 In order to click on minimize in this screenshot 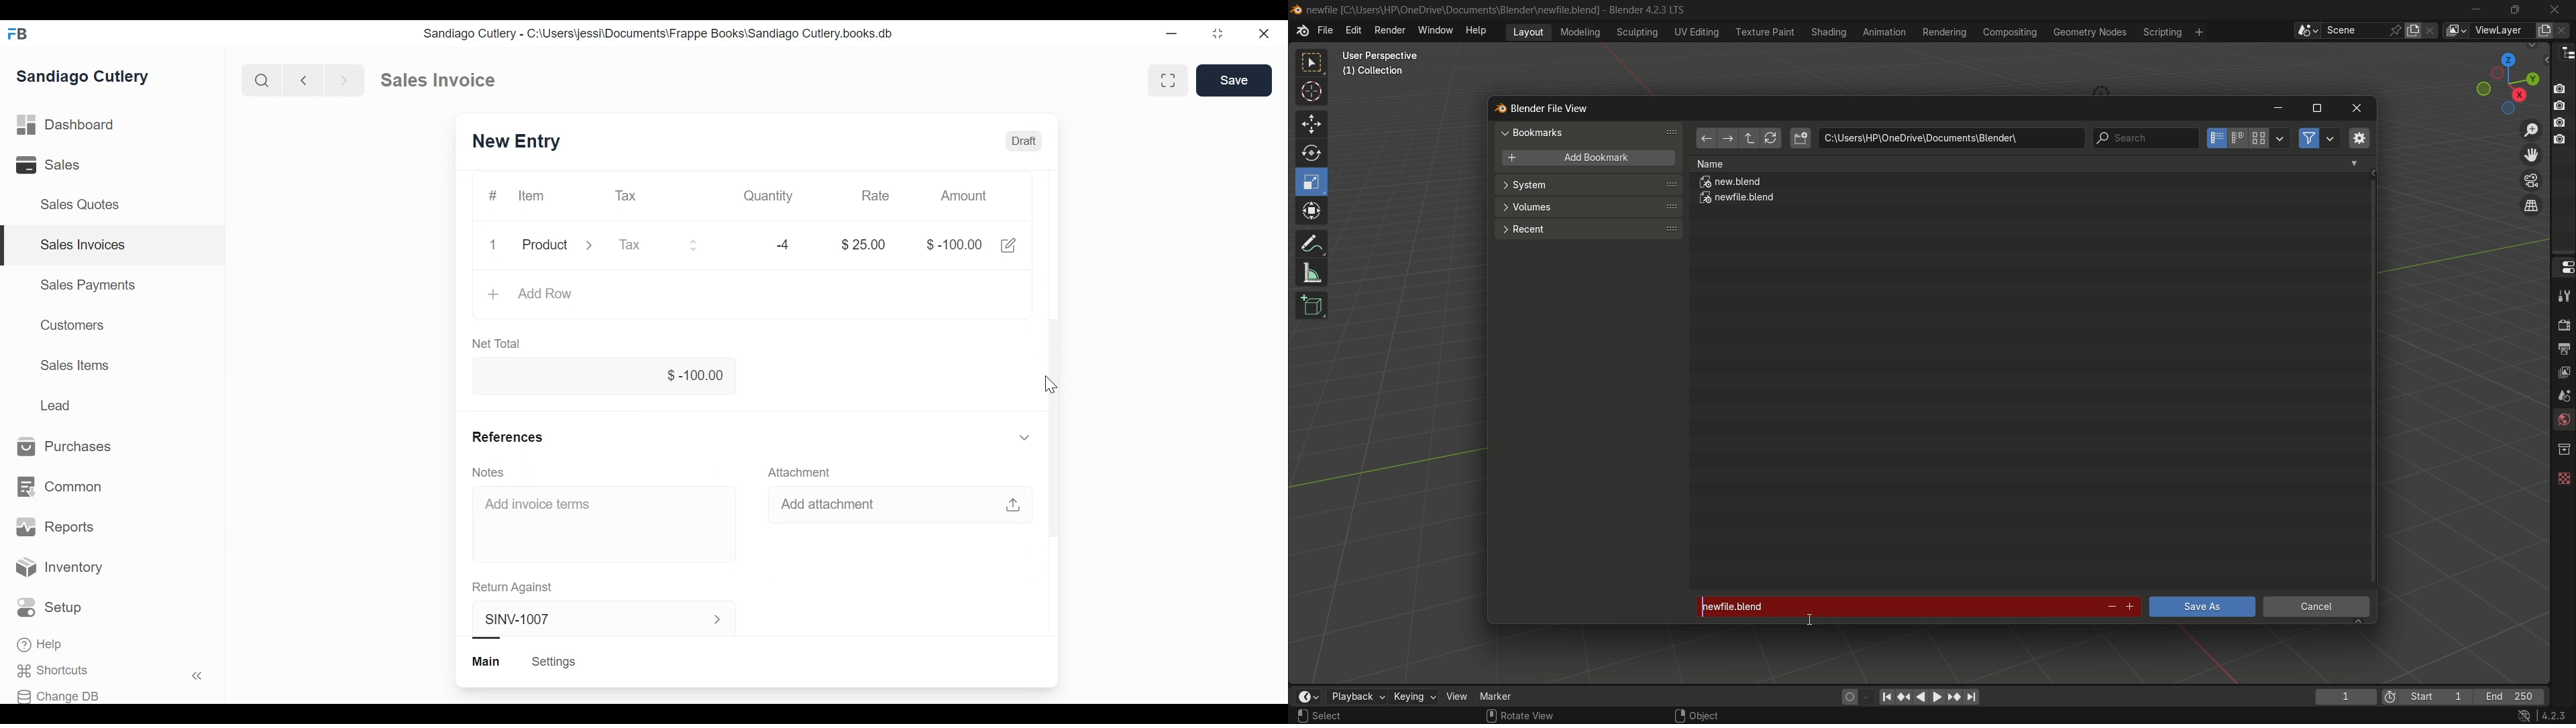, I will do `click(2277, 109)`.